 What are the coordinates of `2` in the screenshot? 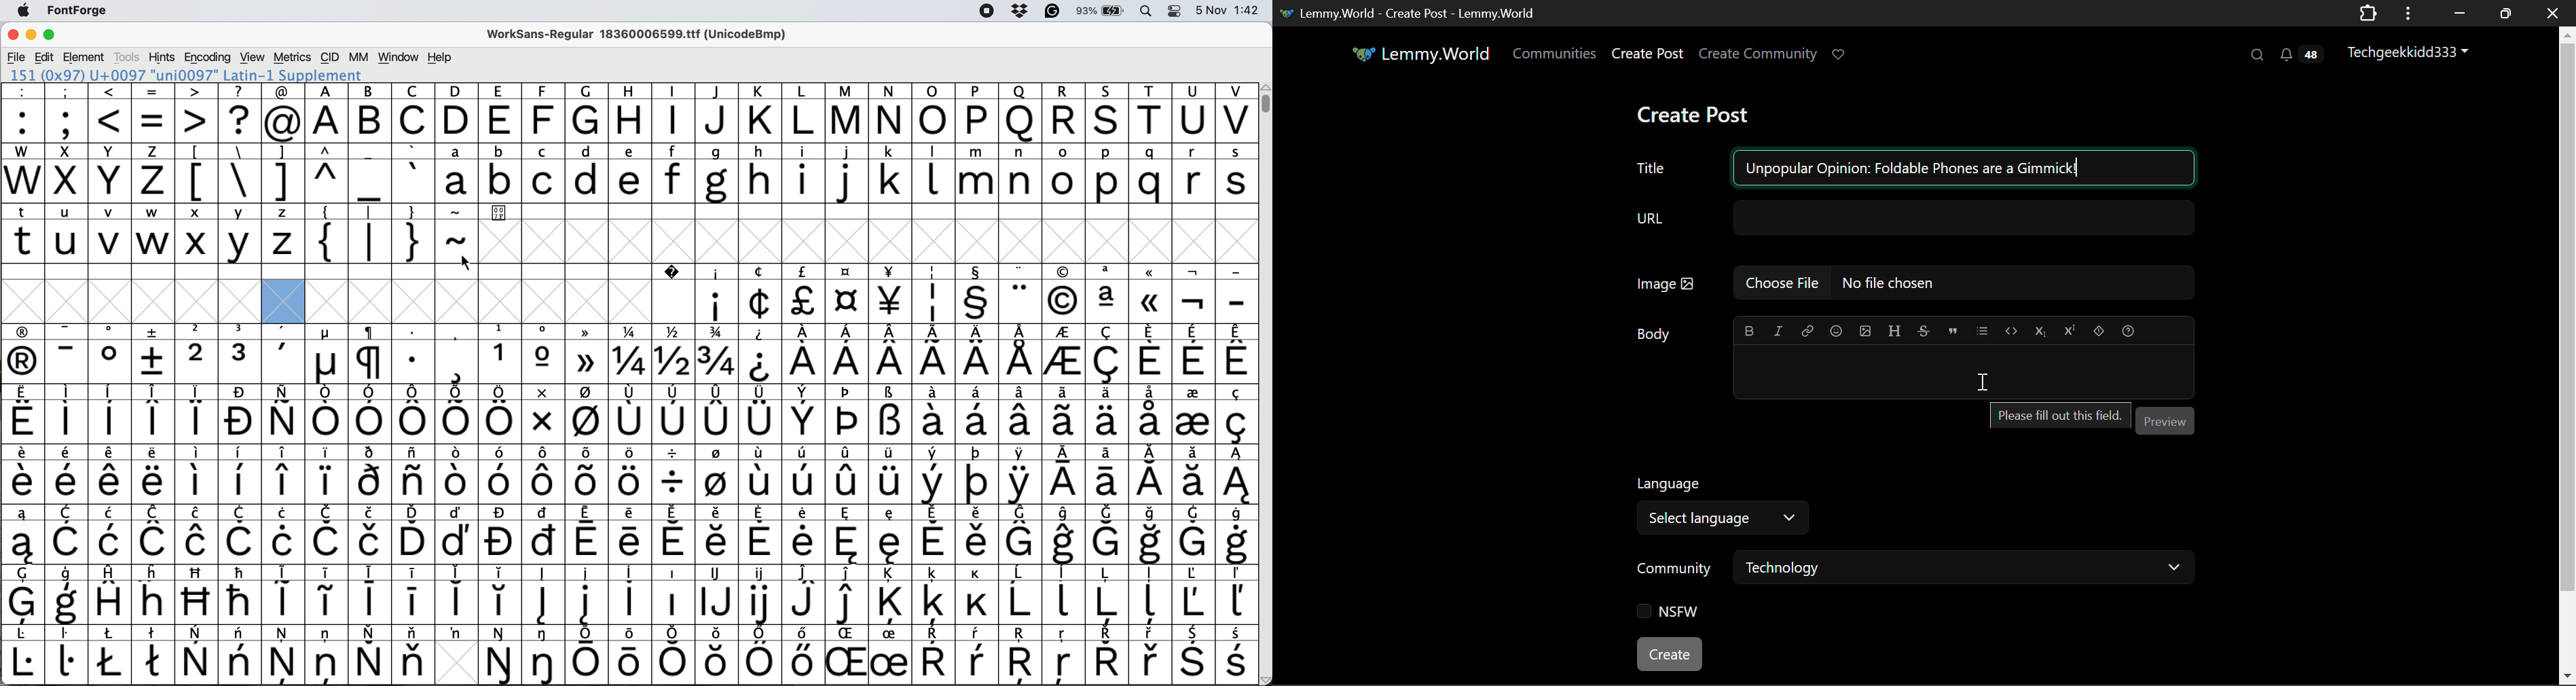 It's located at (197, 353).